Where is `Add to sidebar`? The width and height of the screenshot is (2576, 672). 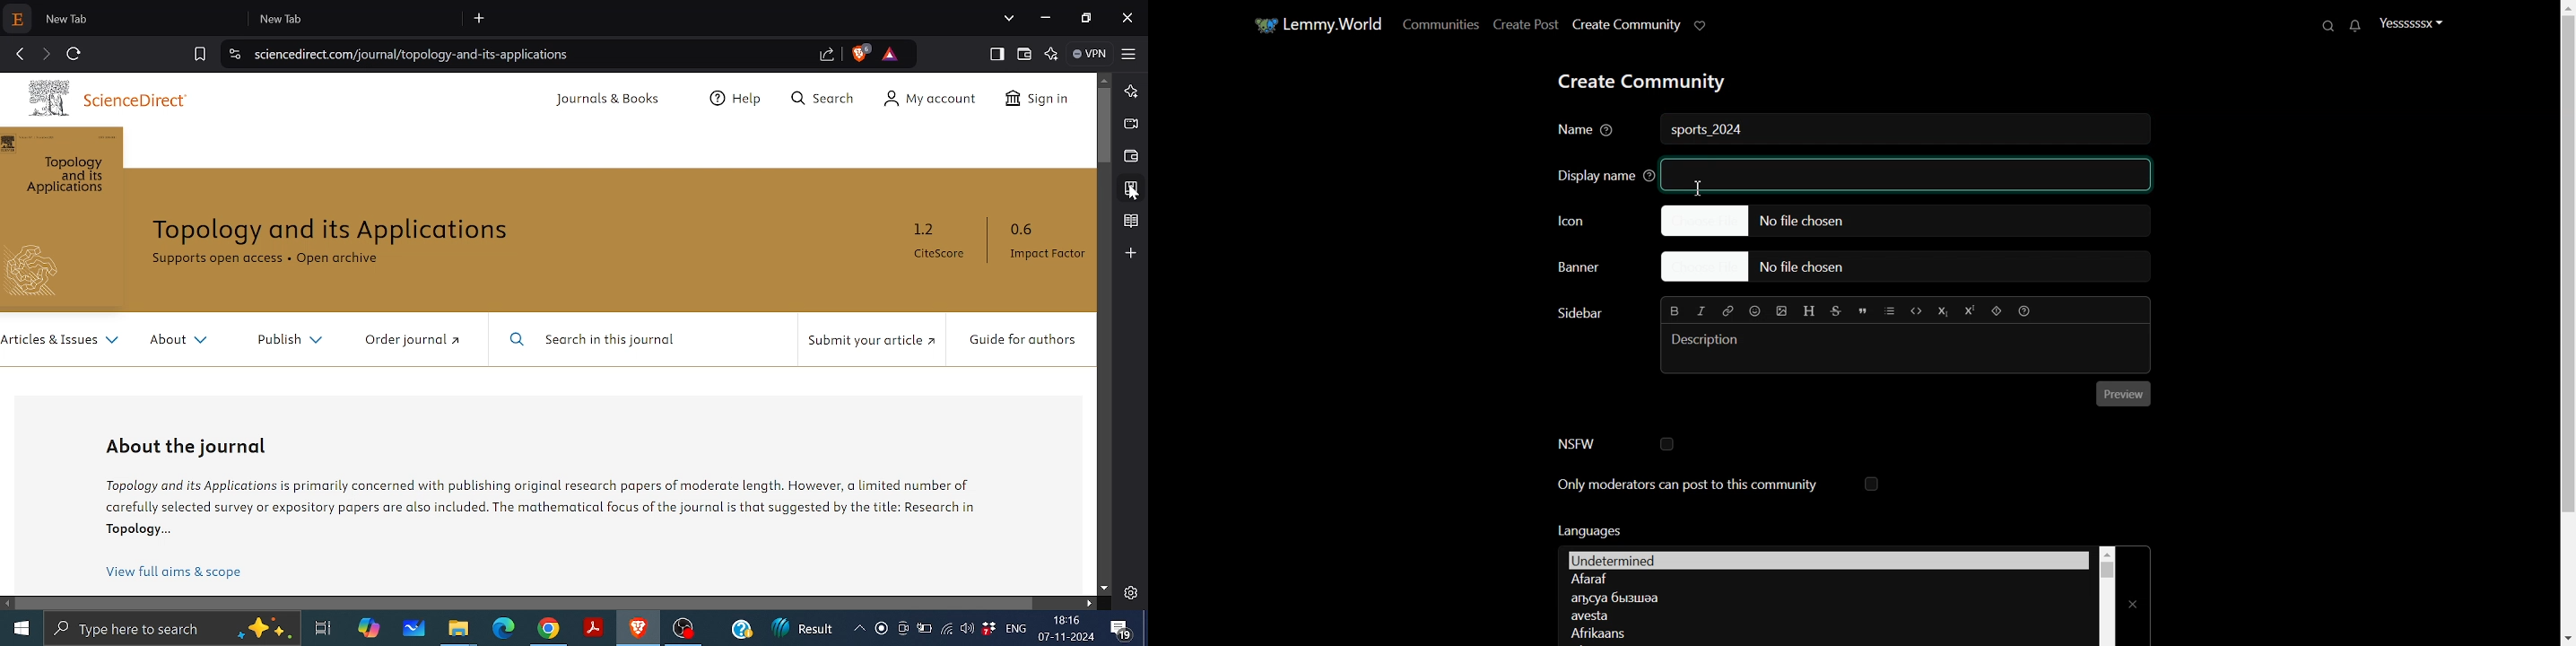 Add to sidebar is located at coordinates (1132, 252).